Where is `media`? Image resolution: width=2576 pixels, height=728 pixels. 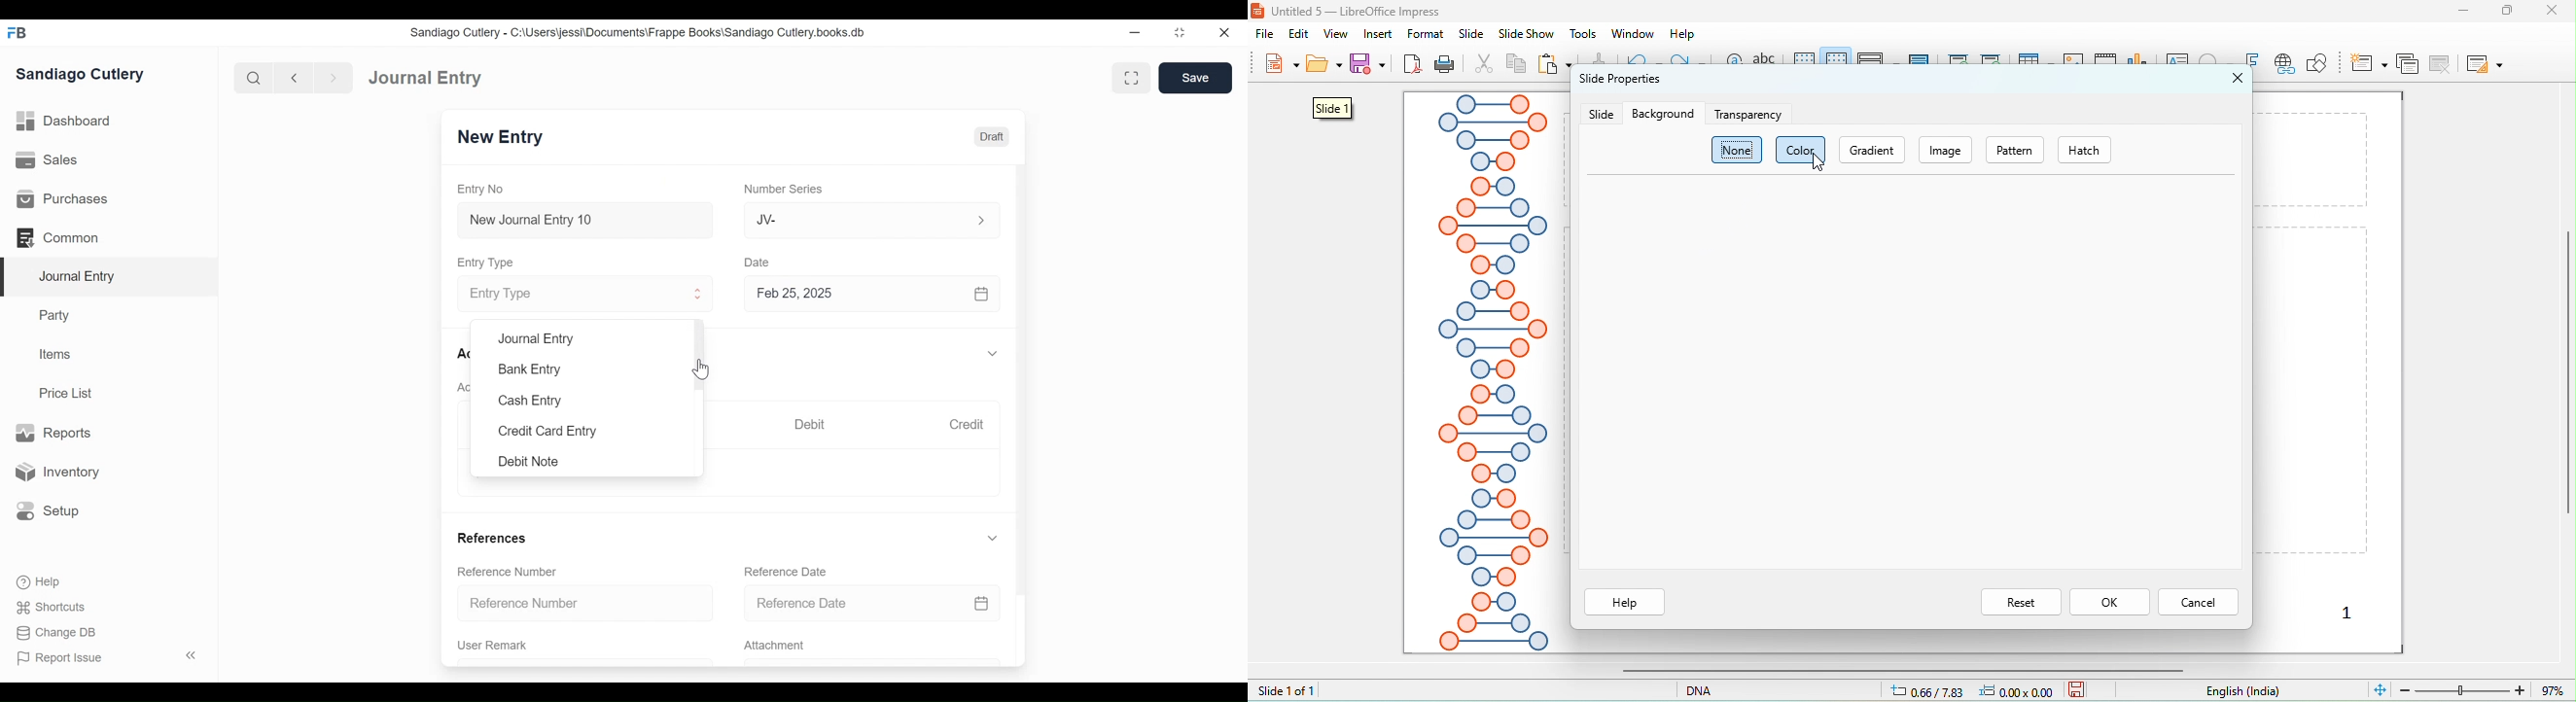
media is located at coordinates (2106, 61).